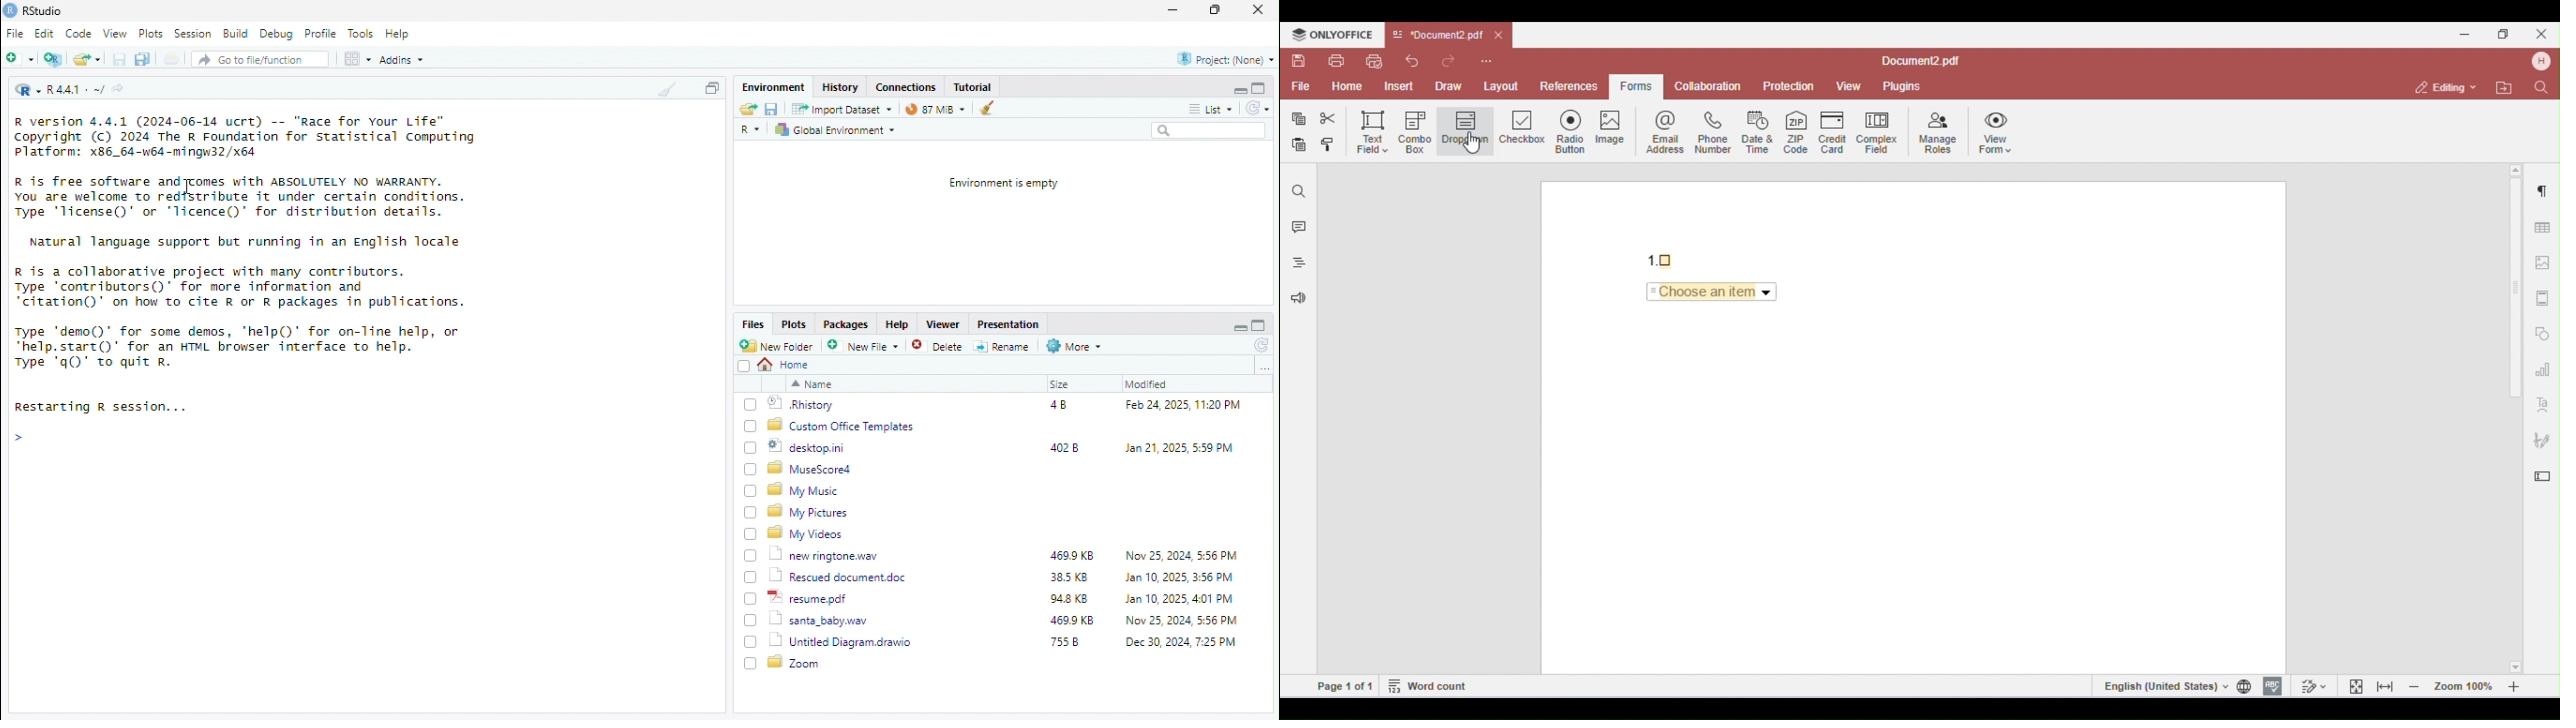  I want to click on Checkbox, so click(751, 469).